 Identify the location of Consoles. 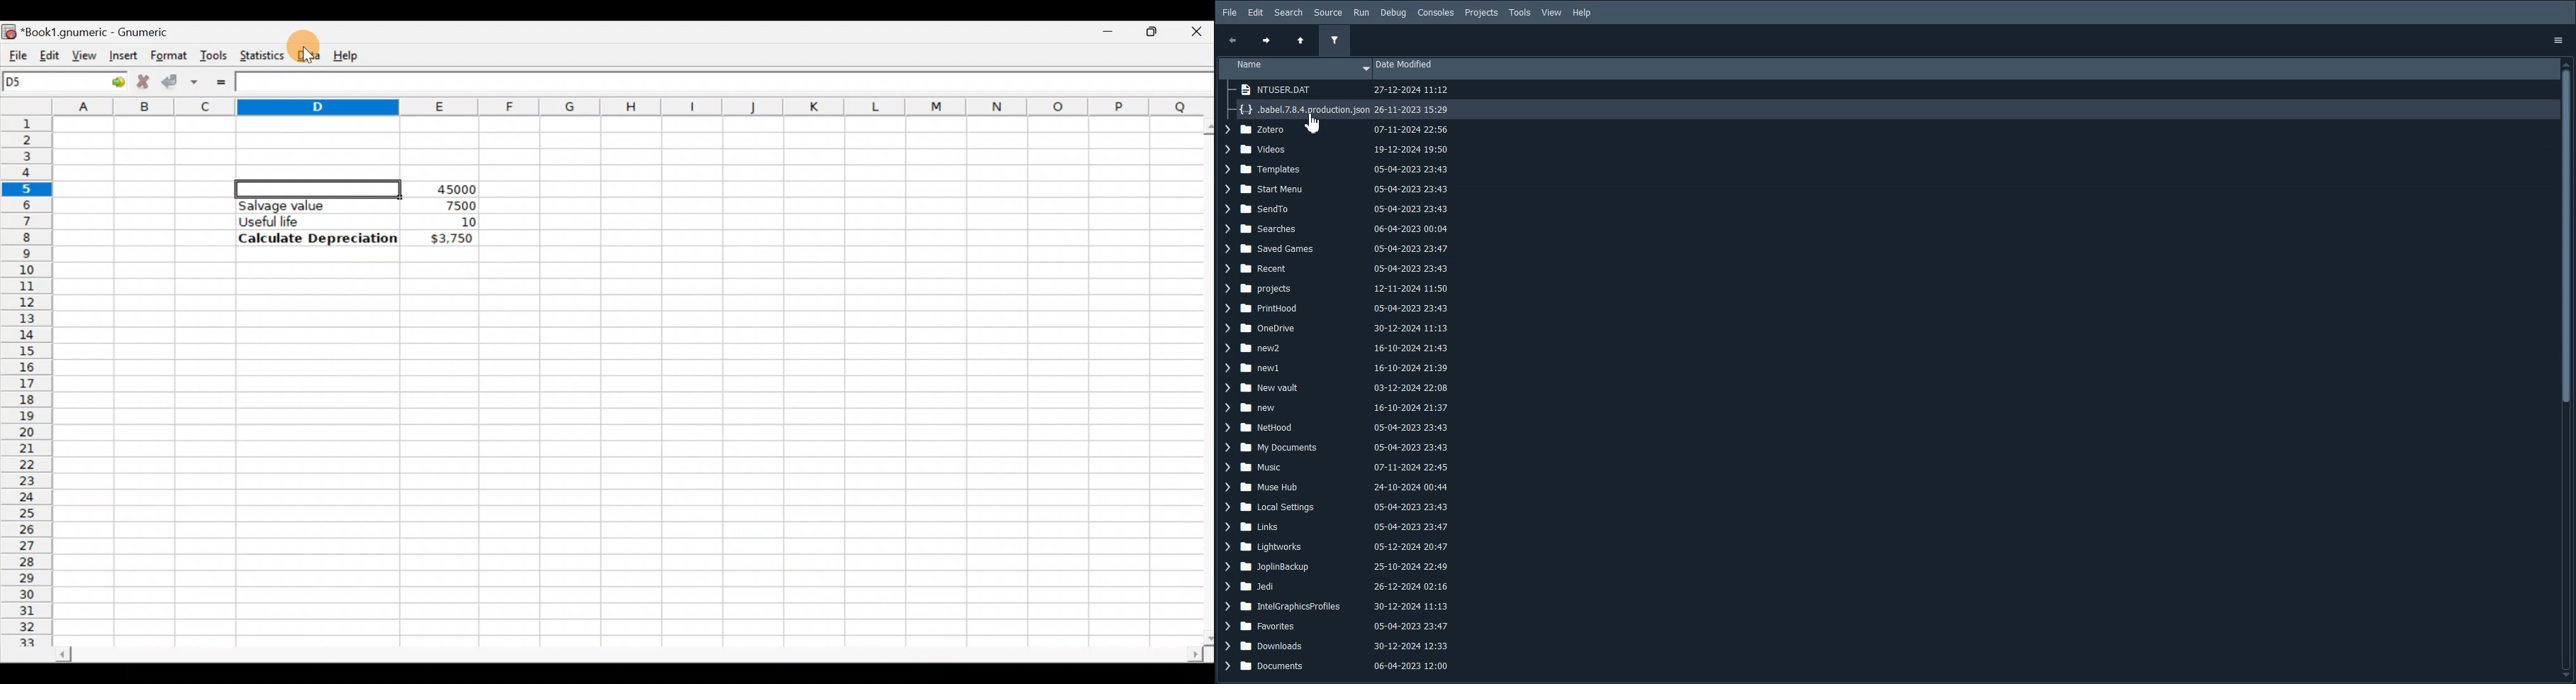
(1436, 13).